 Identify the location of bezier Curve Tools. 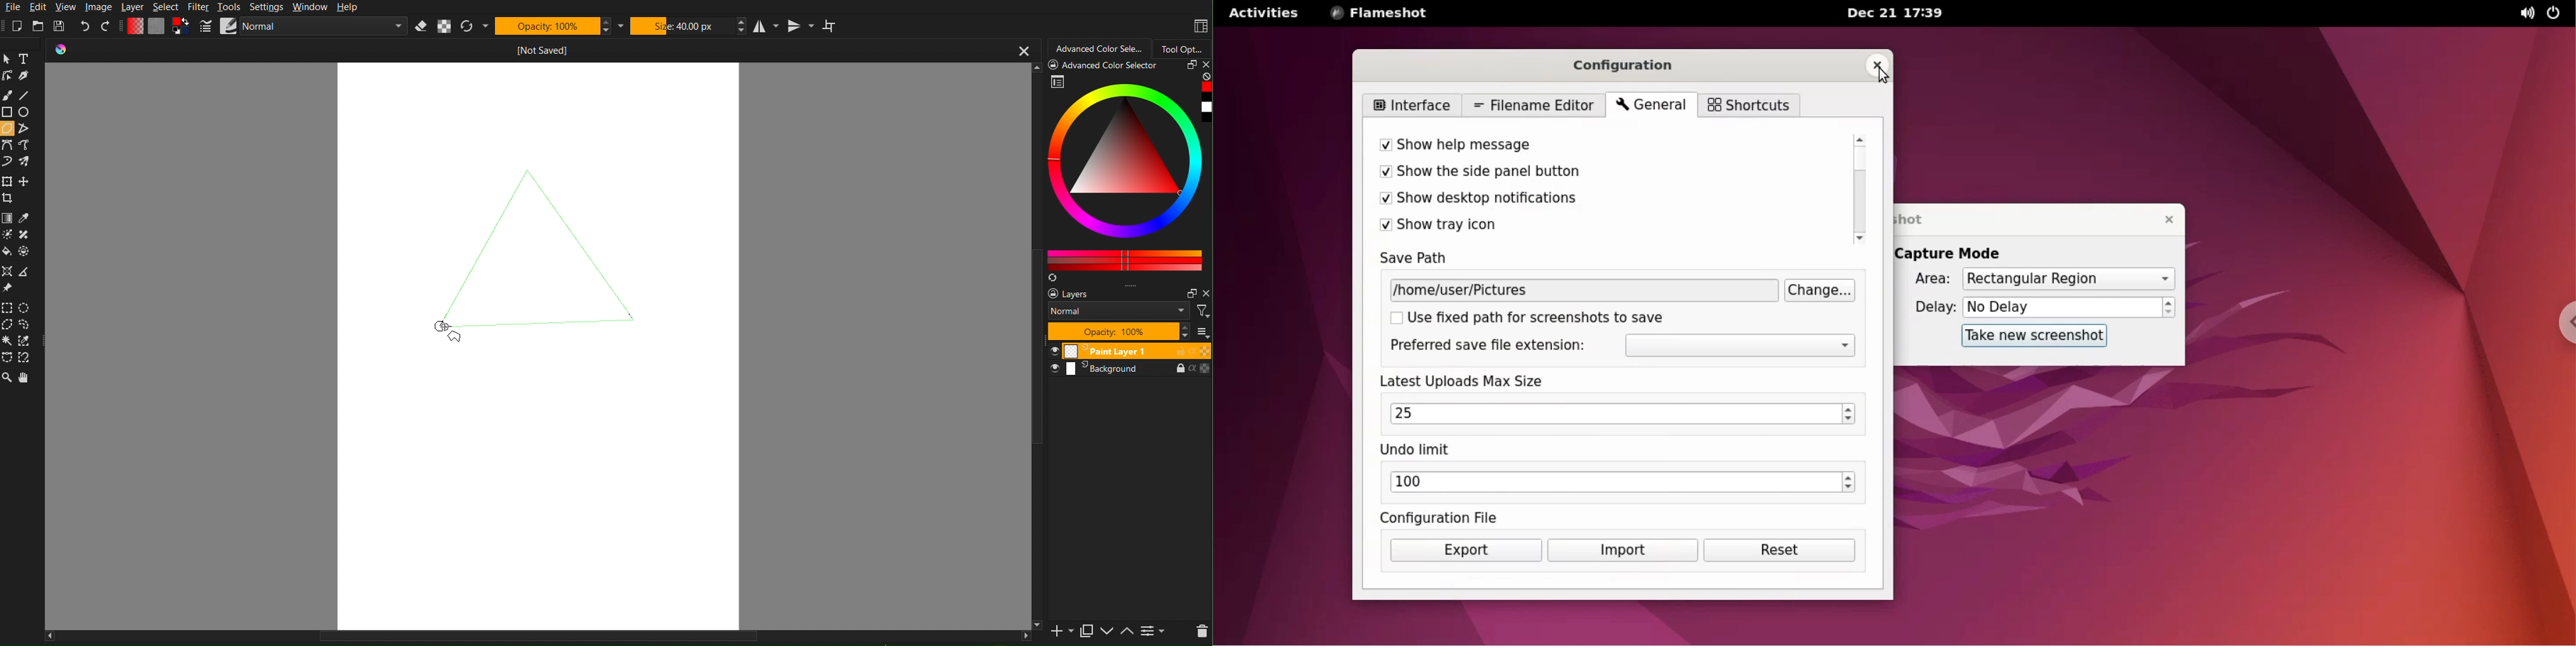
(8, 145).